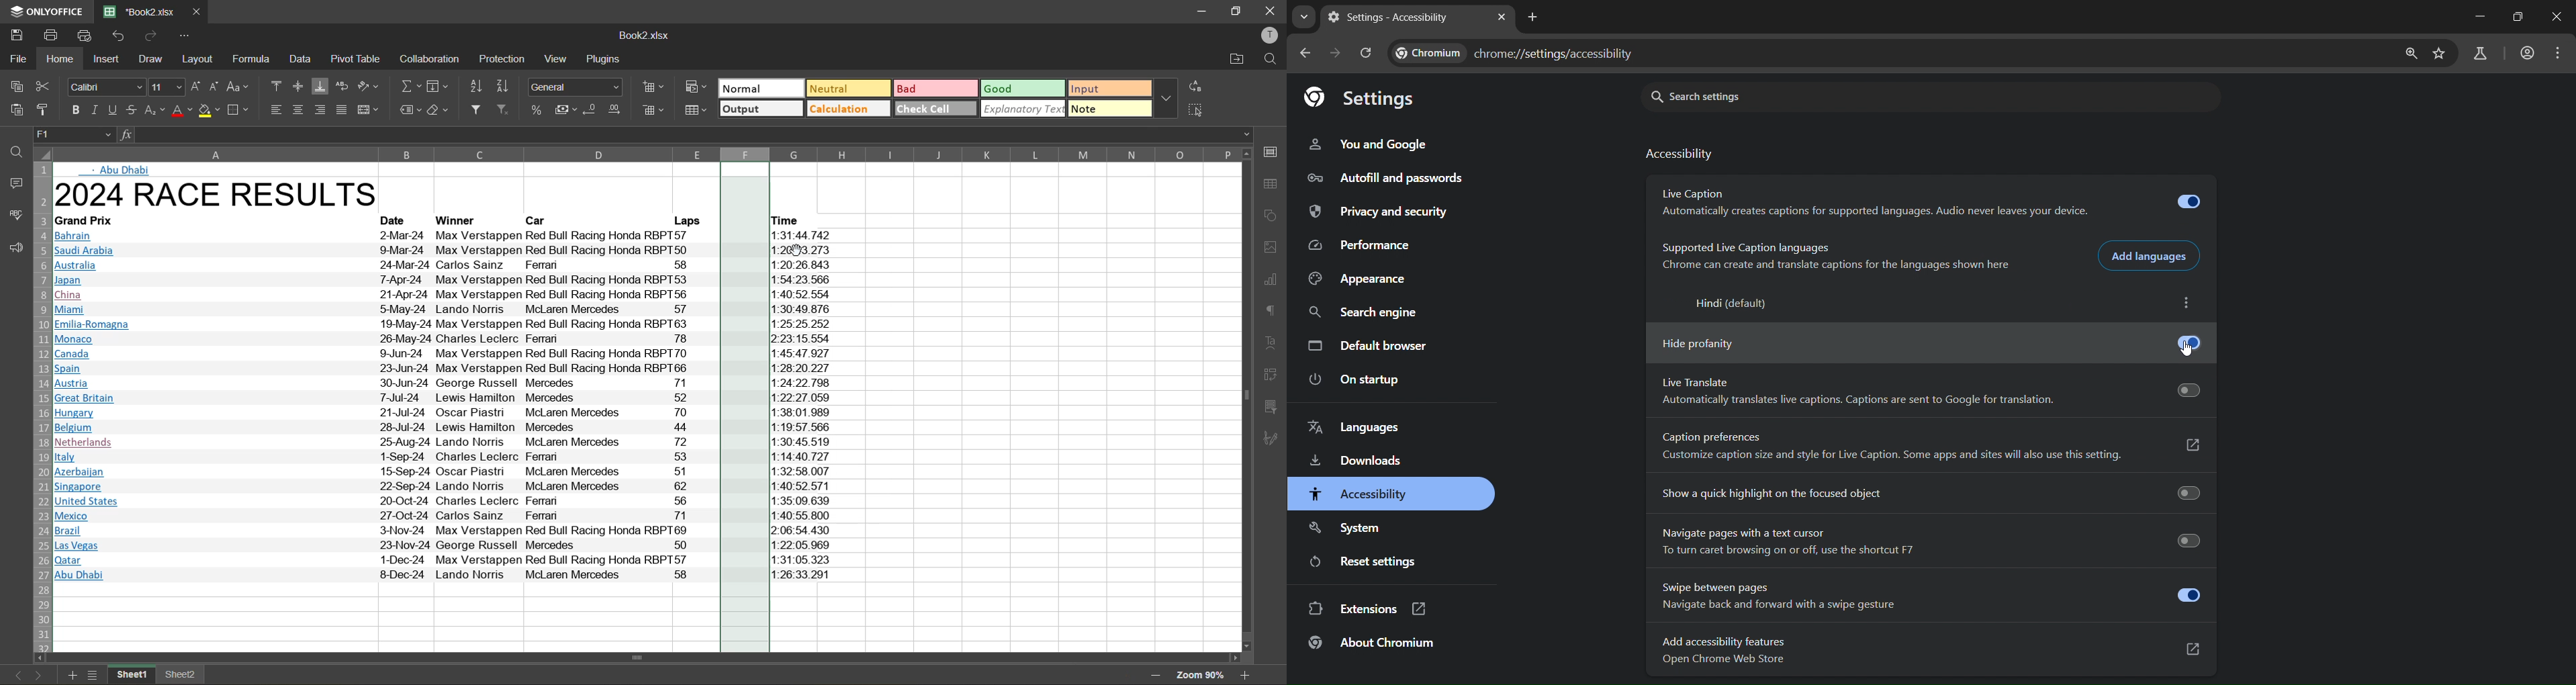 Image resolution: width=2576 pixels, height=700 pixels. What do you see at coordinates (322, 109) in the screenshot?
I see `align right` at bounding box center [322, 109].